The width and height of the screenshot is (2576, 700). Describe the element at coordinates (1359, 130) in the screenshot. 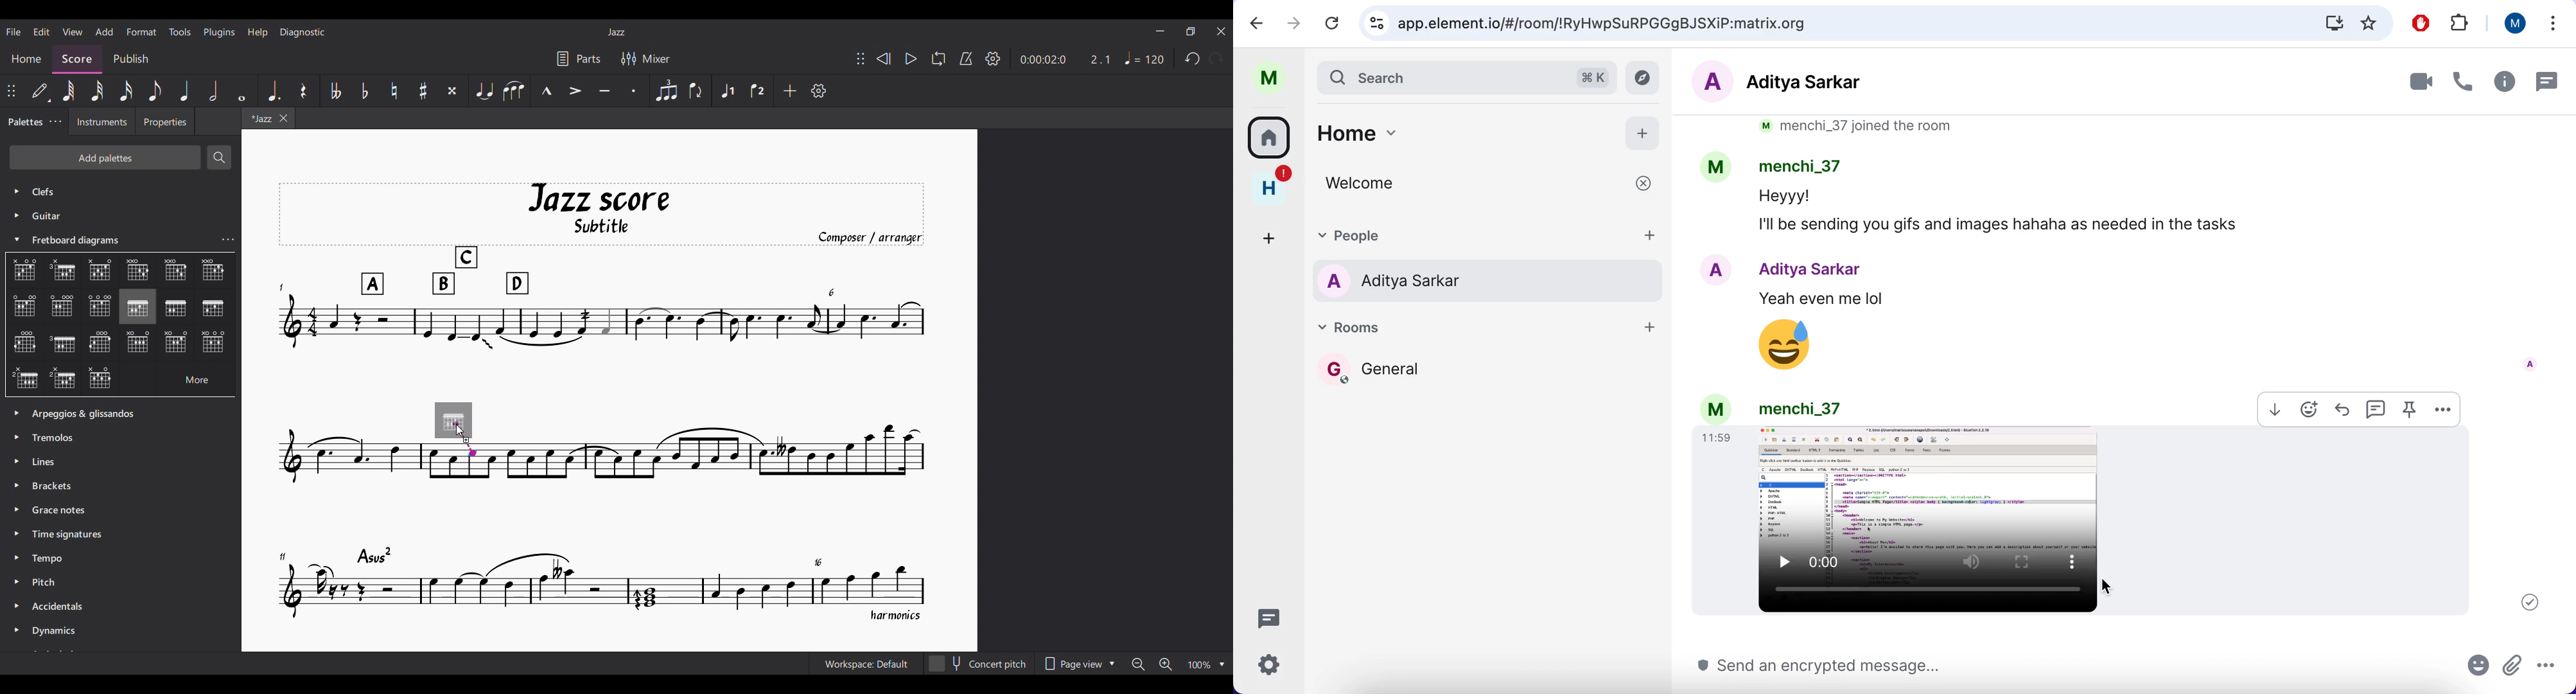

I see `home` at that location.